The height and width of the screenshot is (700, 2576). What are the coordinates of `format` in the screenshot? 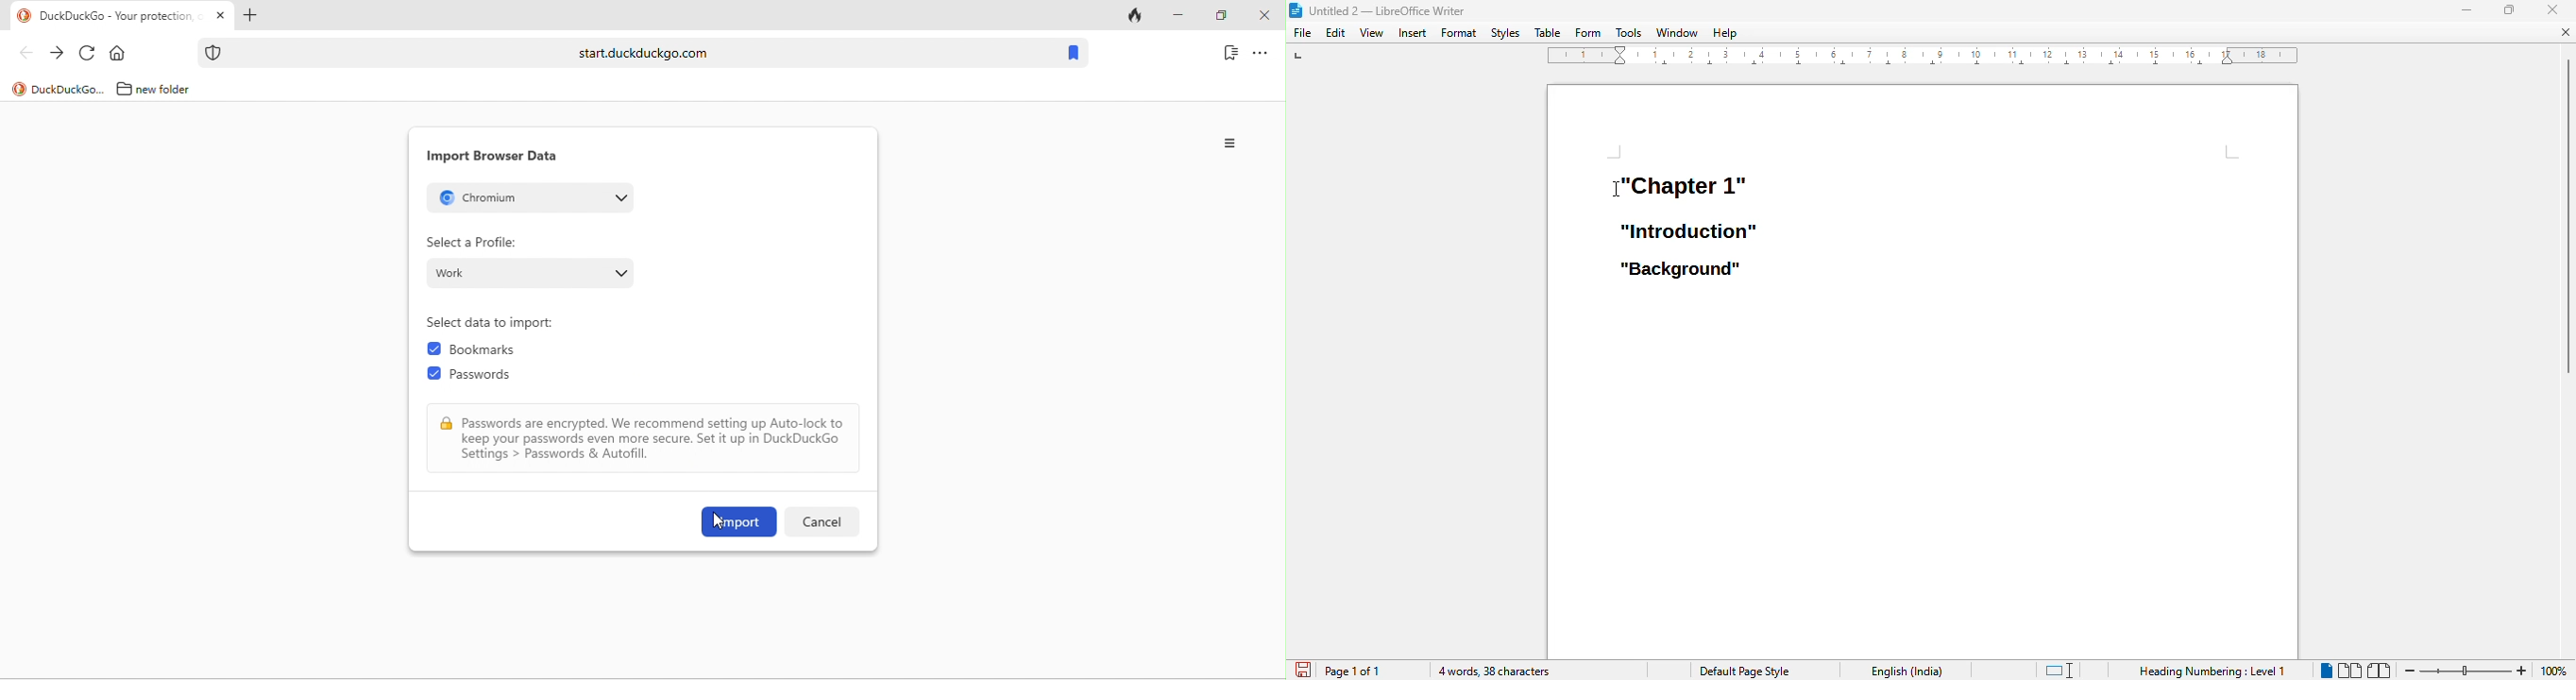 It's located at (1458, 32).